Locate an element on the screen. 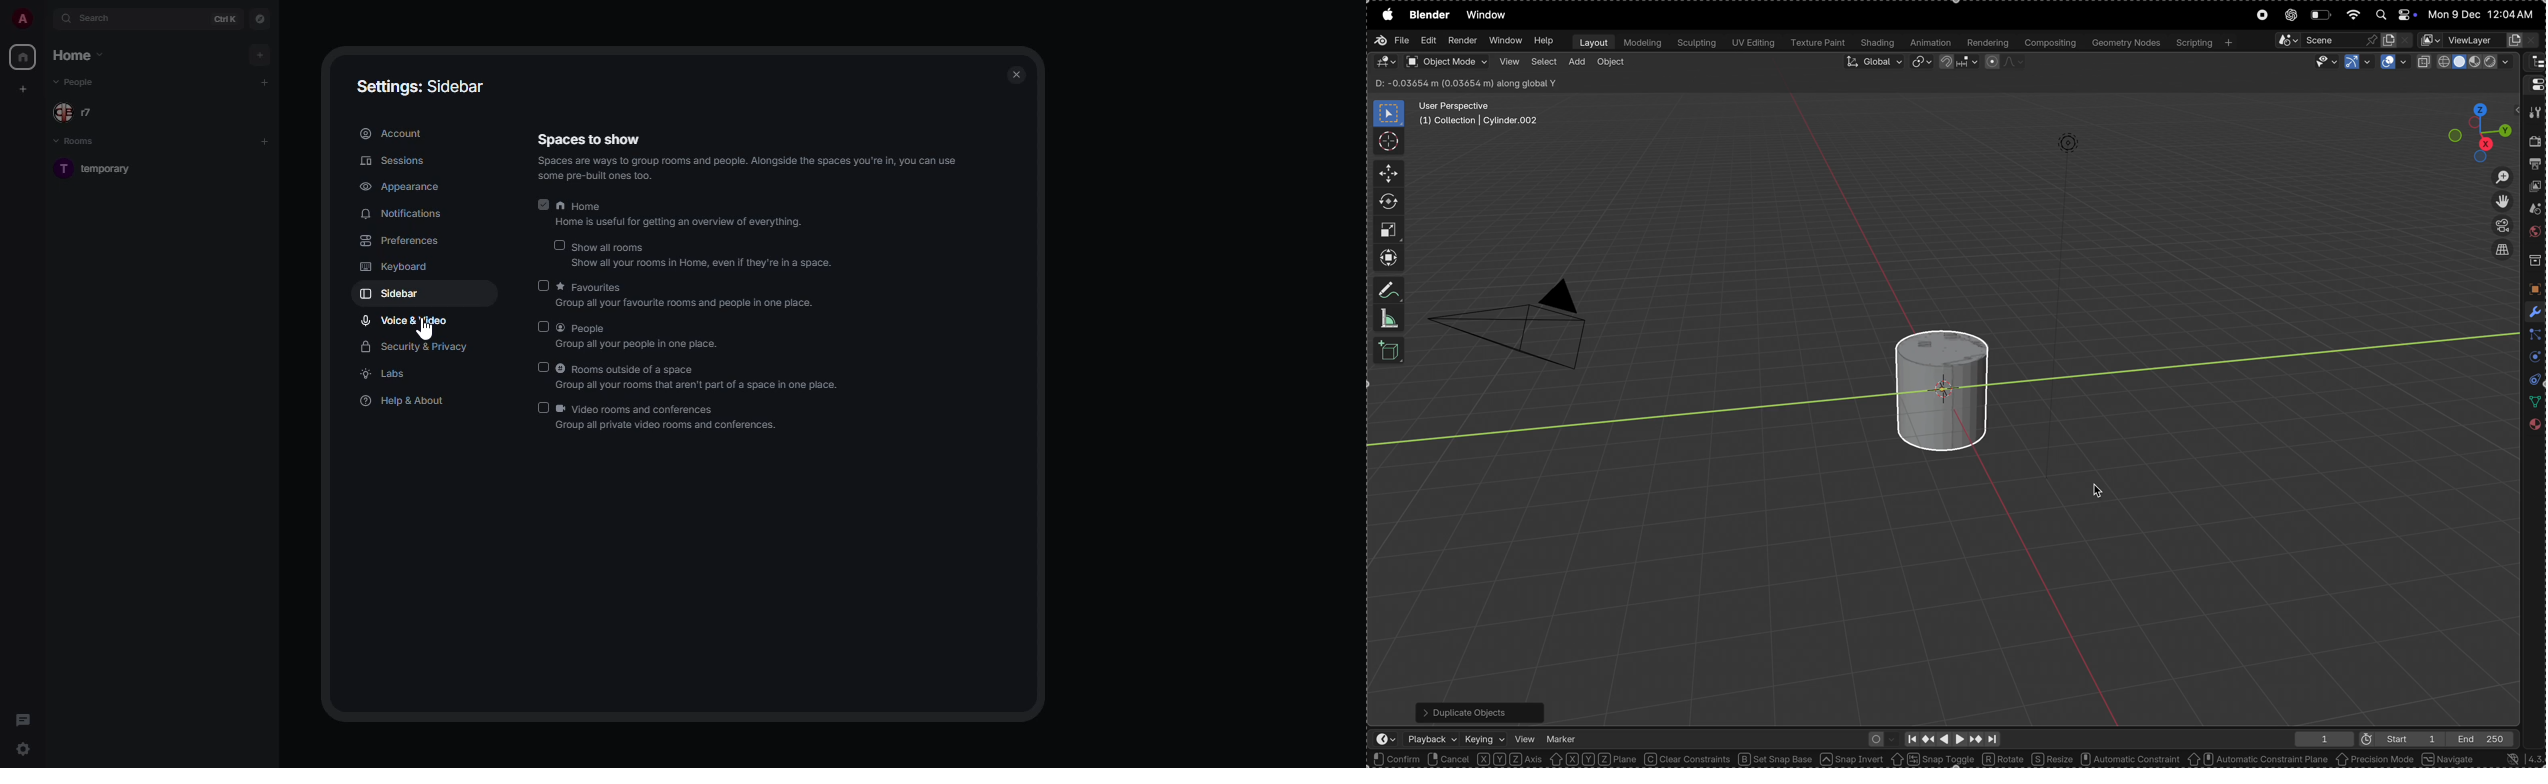  objects is located at coordinates (2533, 288).